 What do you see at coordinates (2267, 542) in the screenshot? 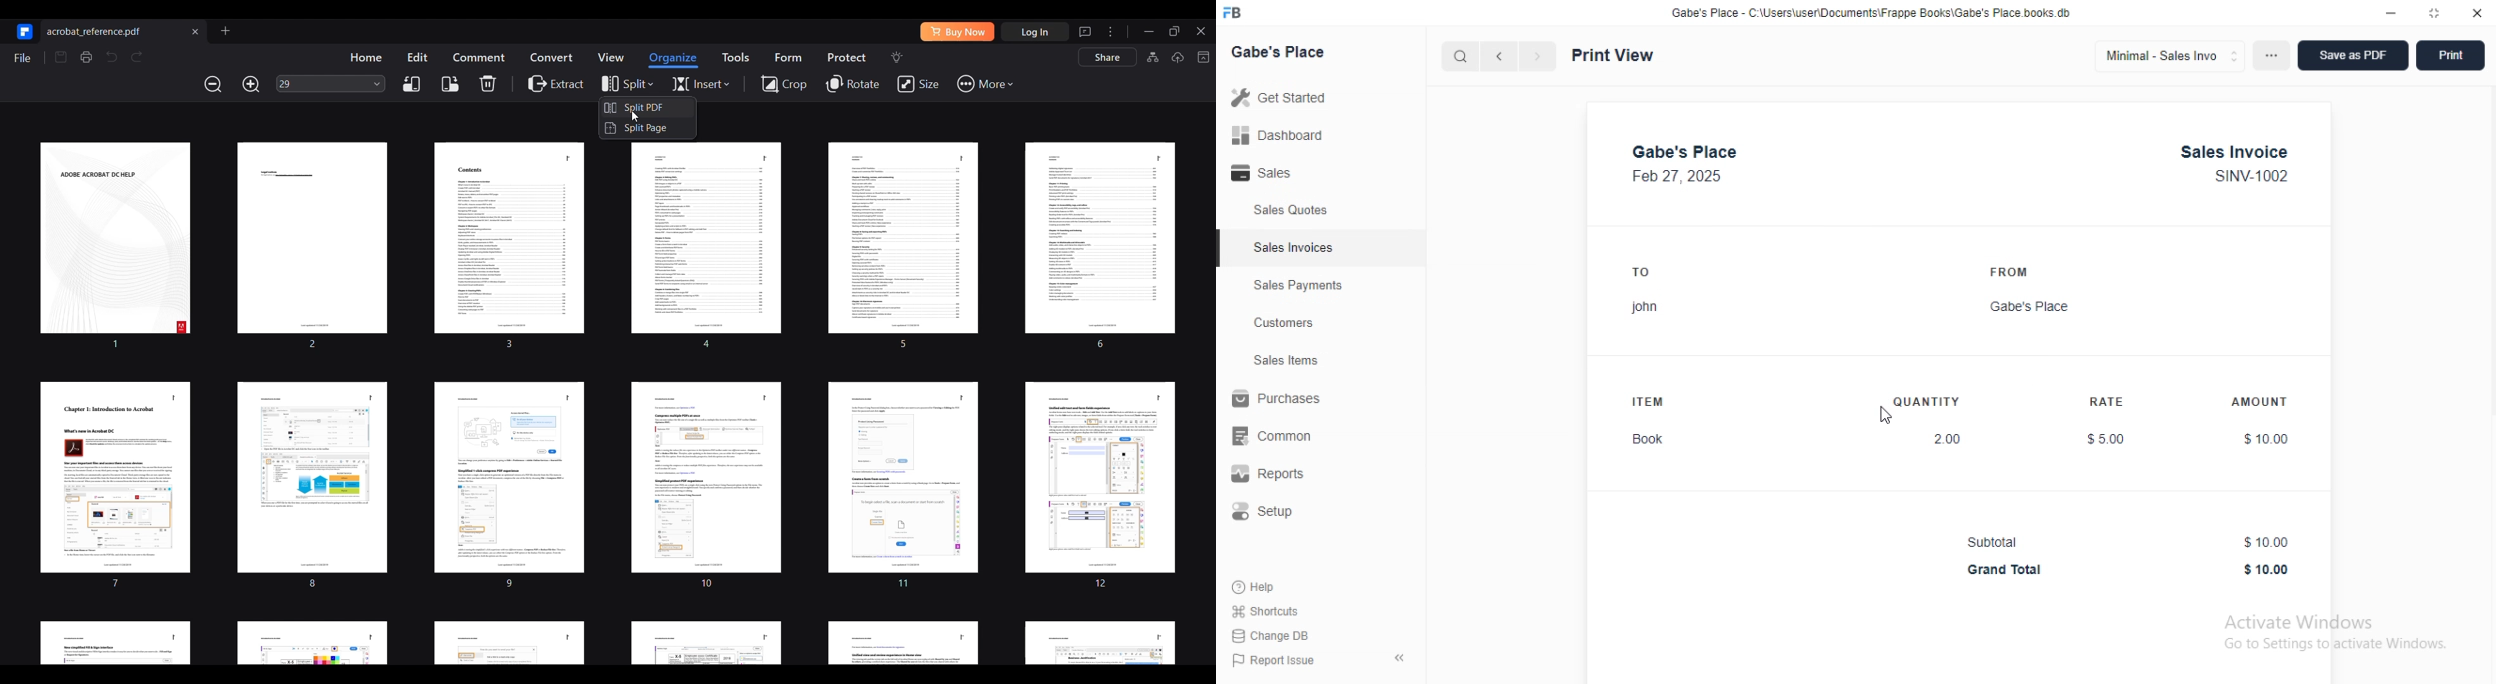
I see `$10.00` at bounding box center [2267, 542].